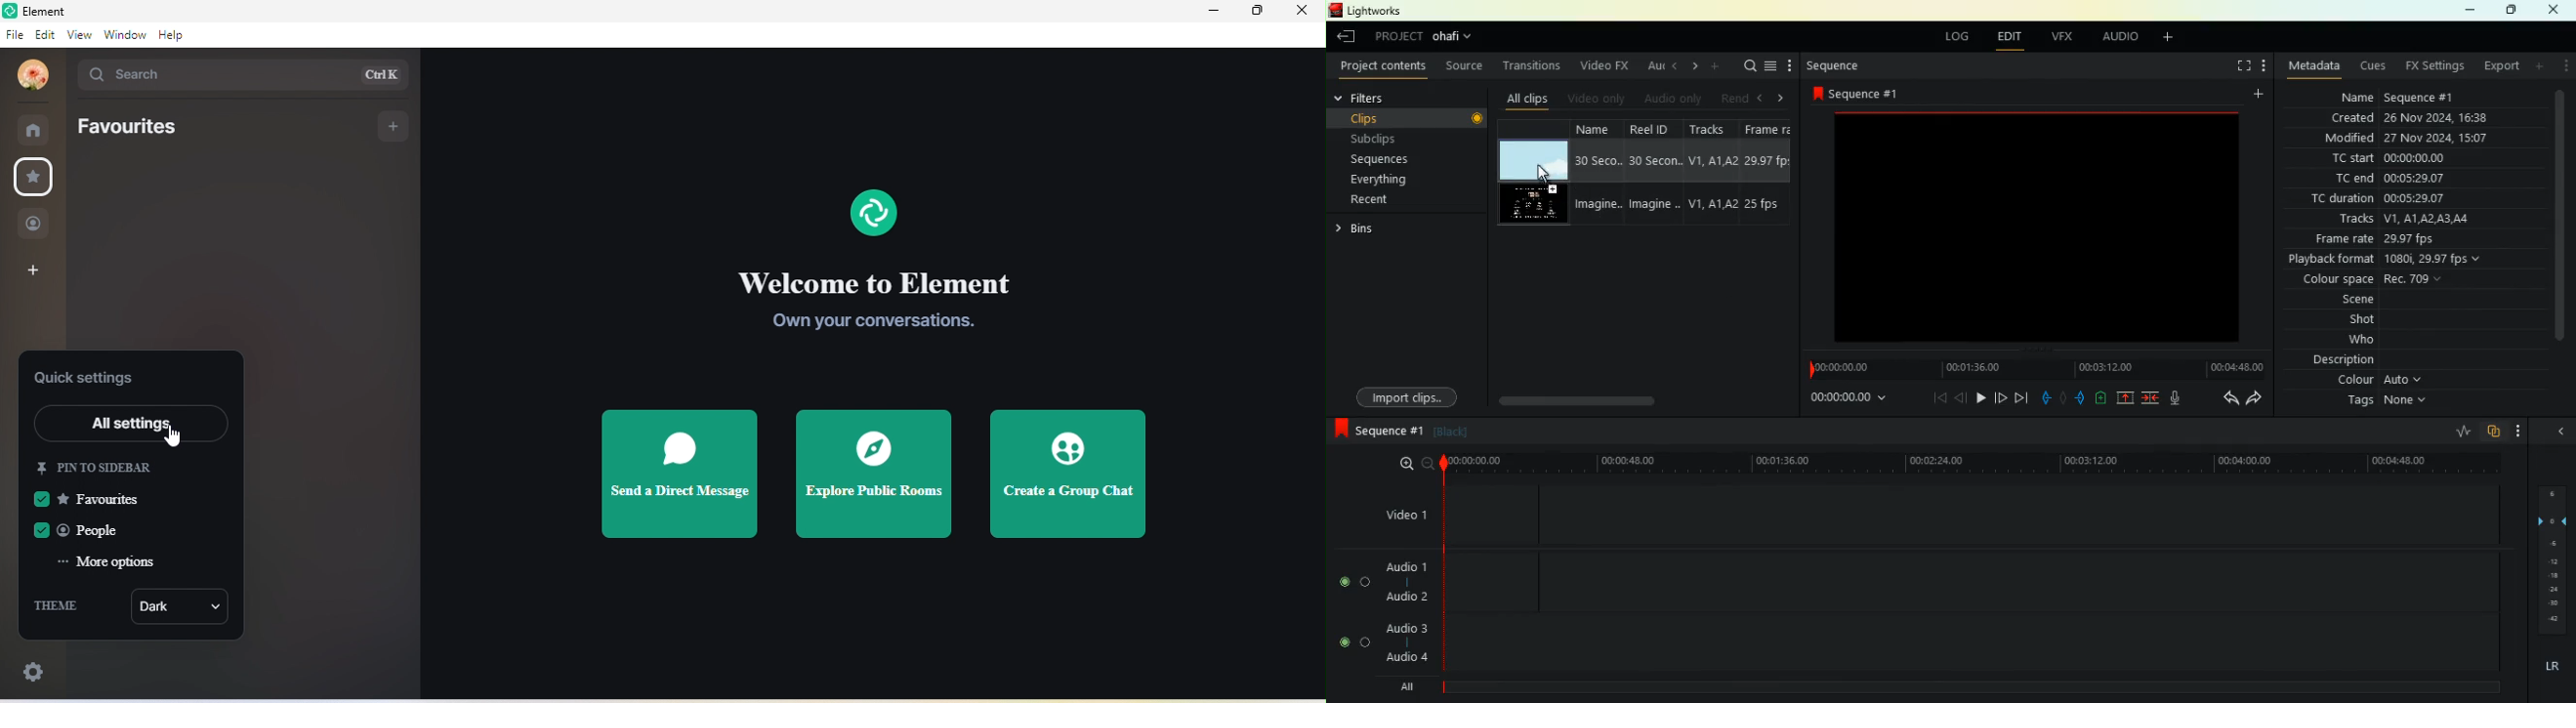  Describe the element at coordinates (1597, 162) in the screenshot. I see `30 seco` at that location.